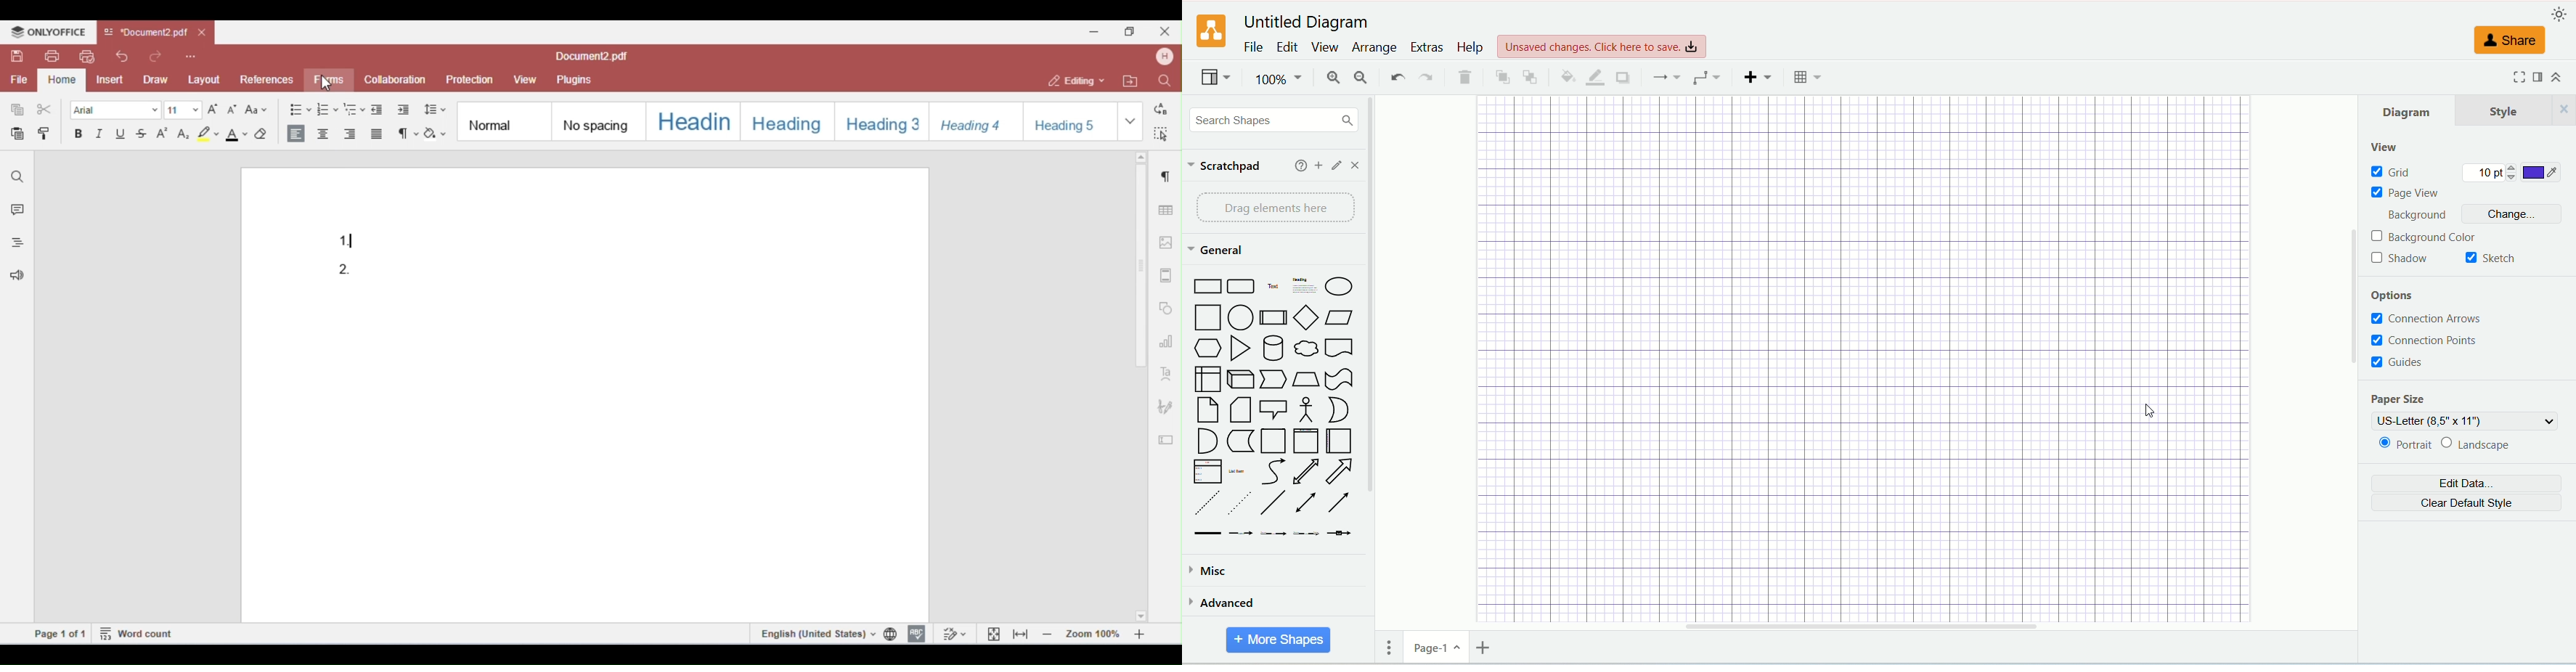 This screenshot has height=672, width=2576. Describe the element at coordinates (2466, 484) in the screenshot. I see `edit data` at that location.